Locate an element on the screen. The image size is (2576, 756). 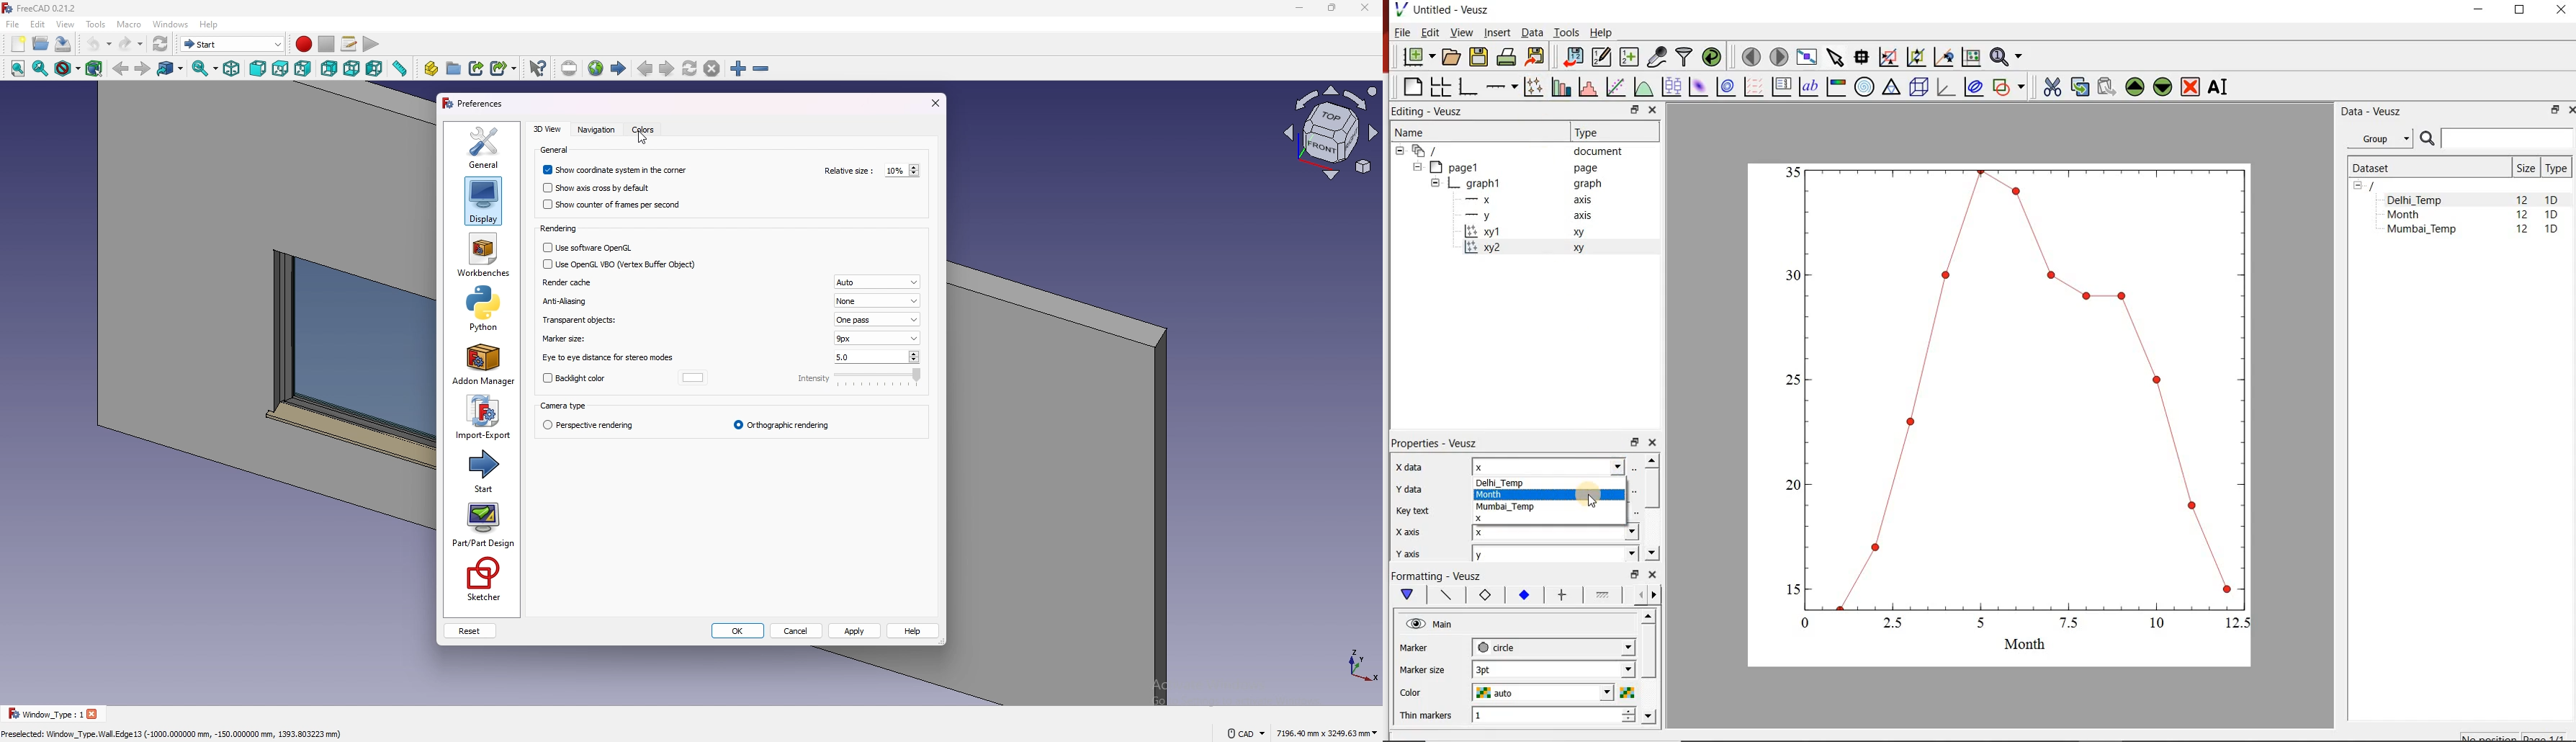
RESTORE is located at coordinates (2556, 110).